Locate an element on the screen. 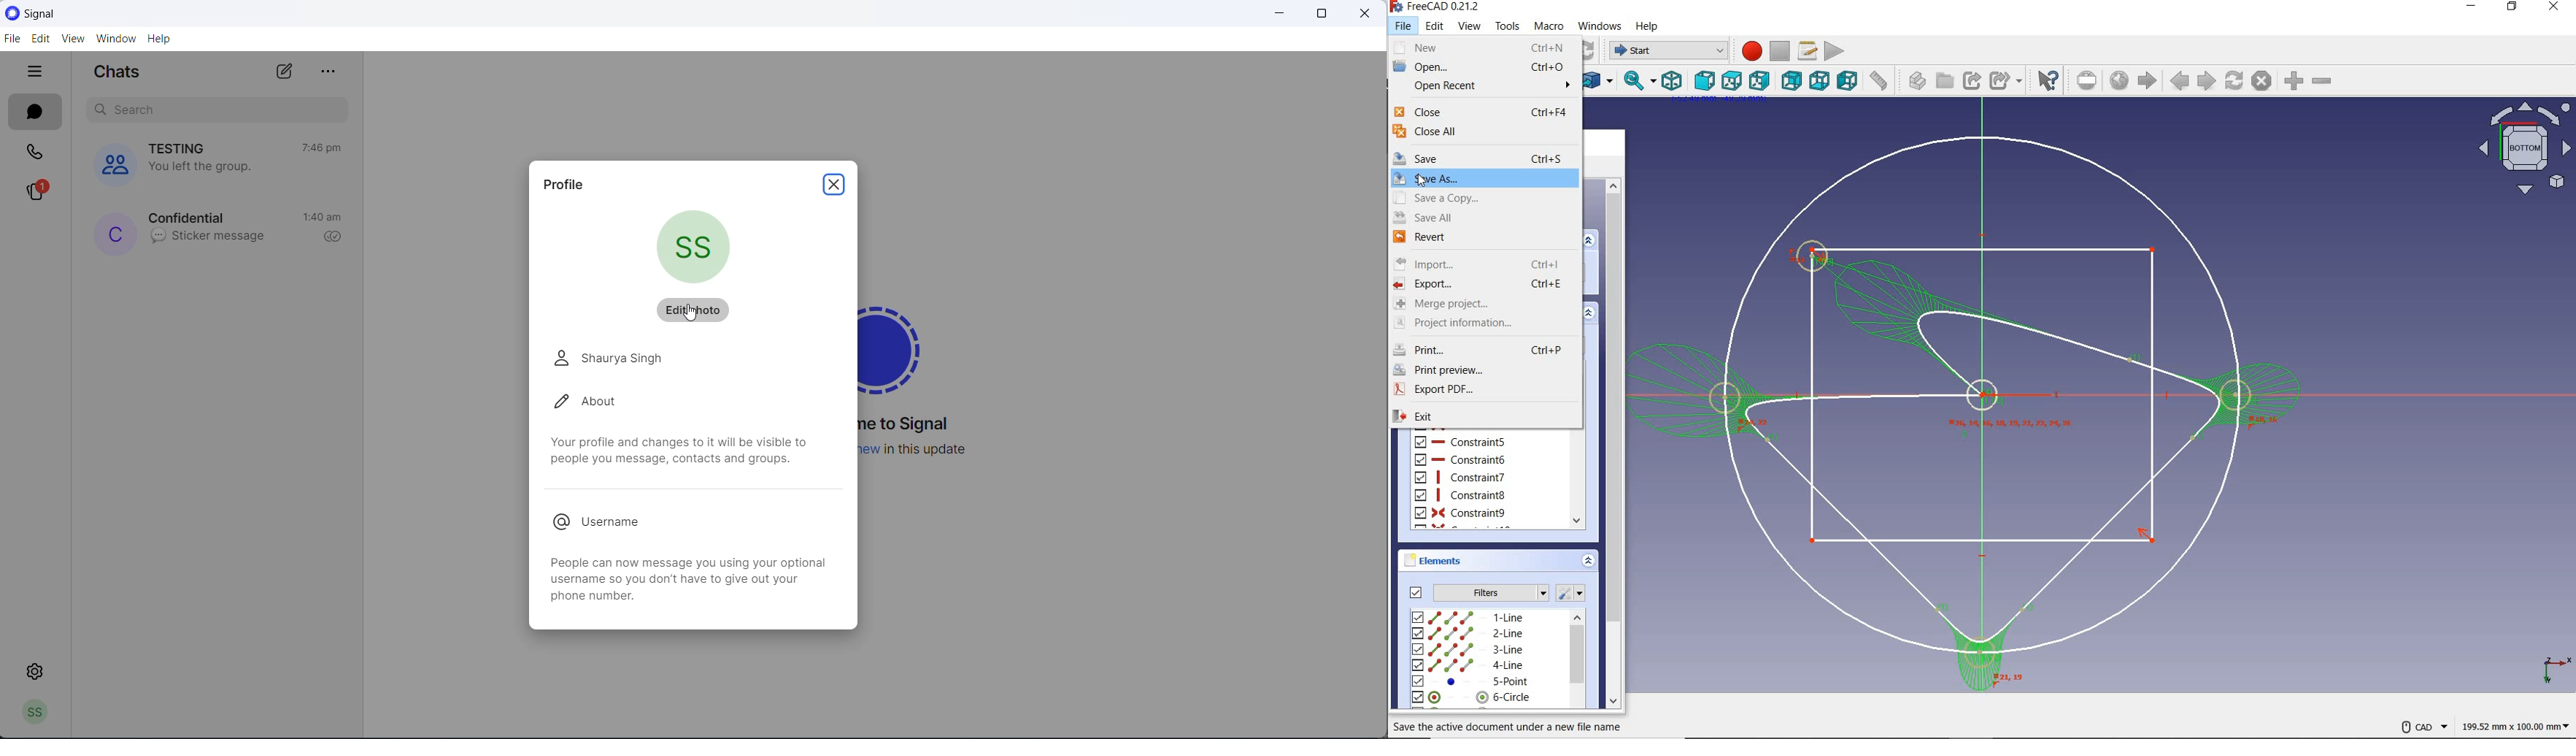 The width and height of the screenshot is (2576, 756). stop macro recording is located at coordinates (1780, 51).